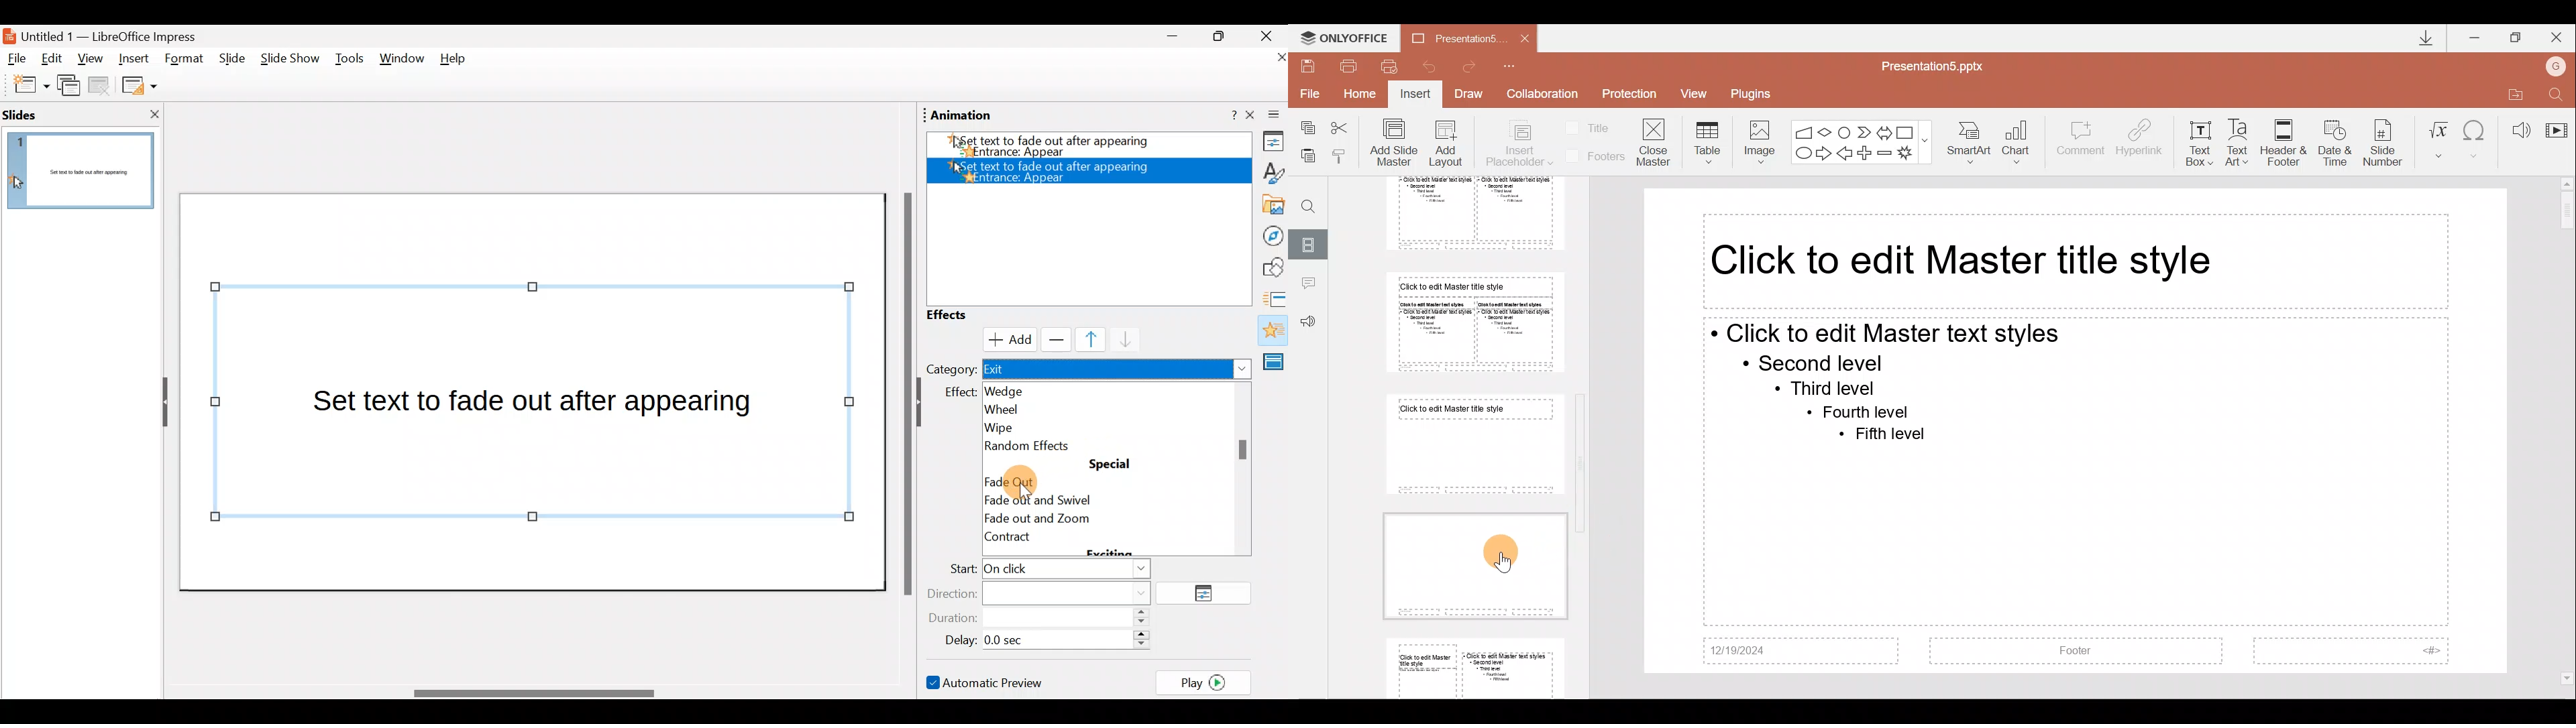 The image size is (2576, 728). Describe the element at coordinates (138, 84) in the screenshot. I see `Slide layout` at that location.